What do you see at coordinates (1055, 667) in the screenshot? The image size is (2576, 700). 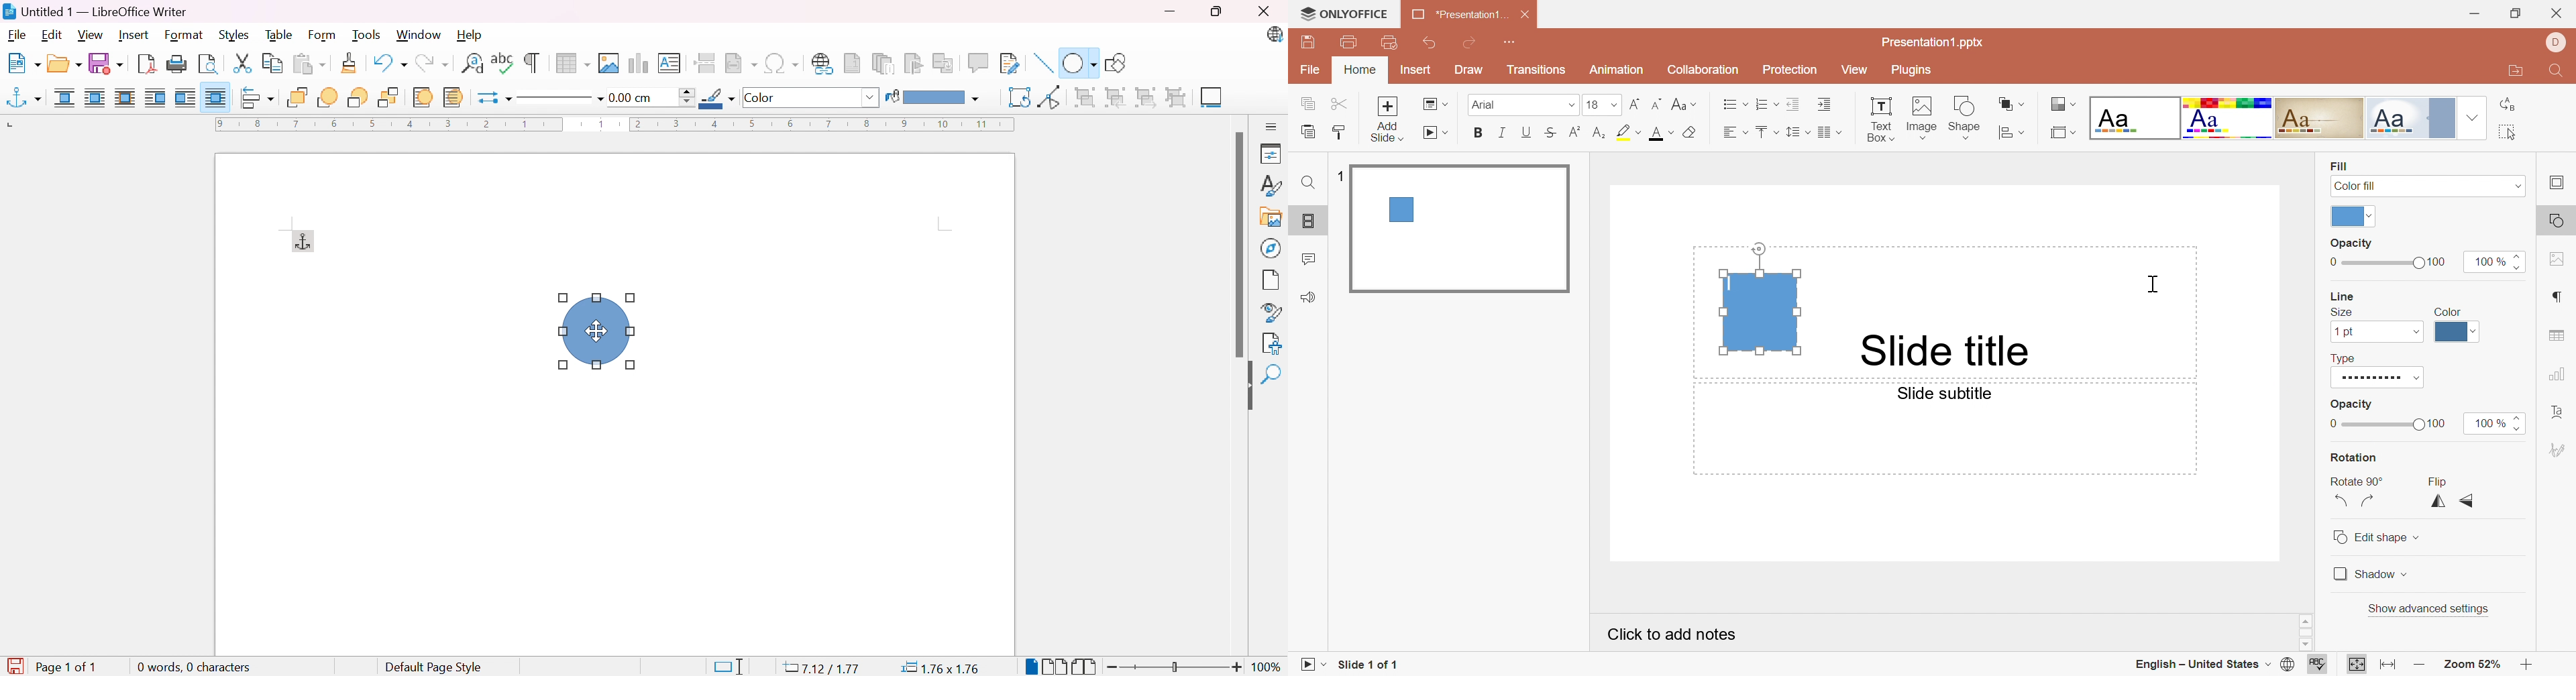 I see `Multiple-page view` at bounding box center [1055, 667].